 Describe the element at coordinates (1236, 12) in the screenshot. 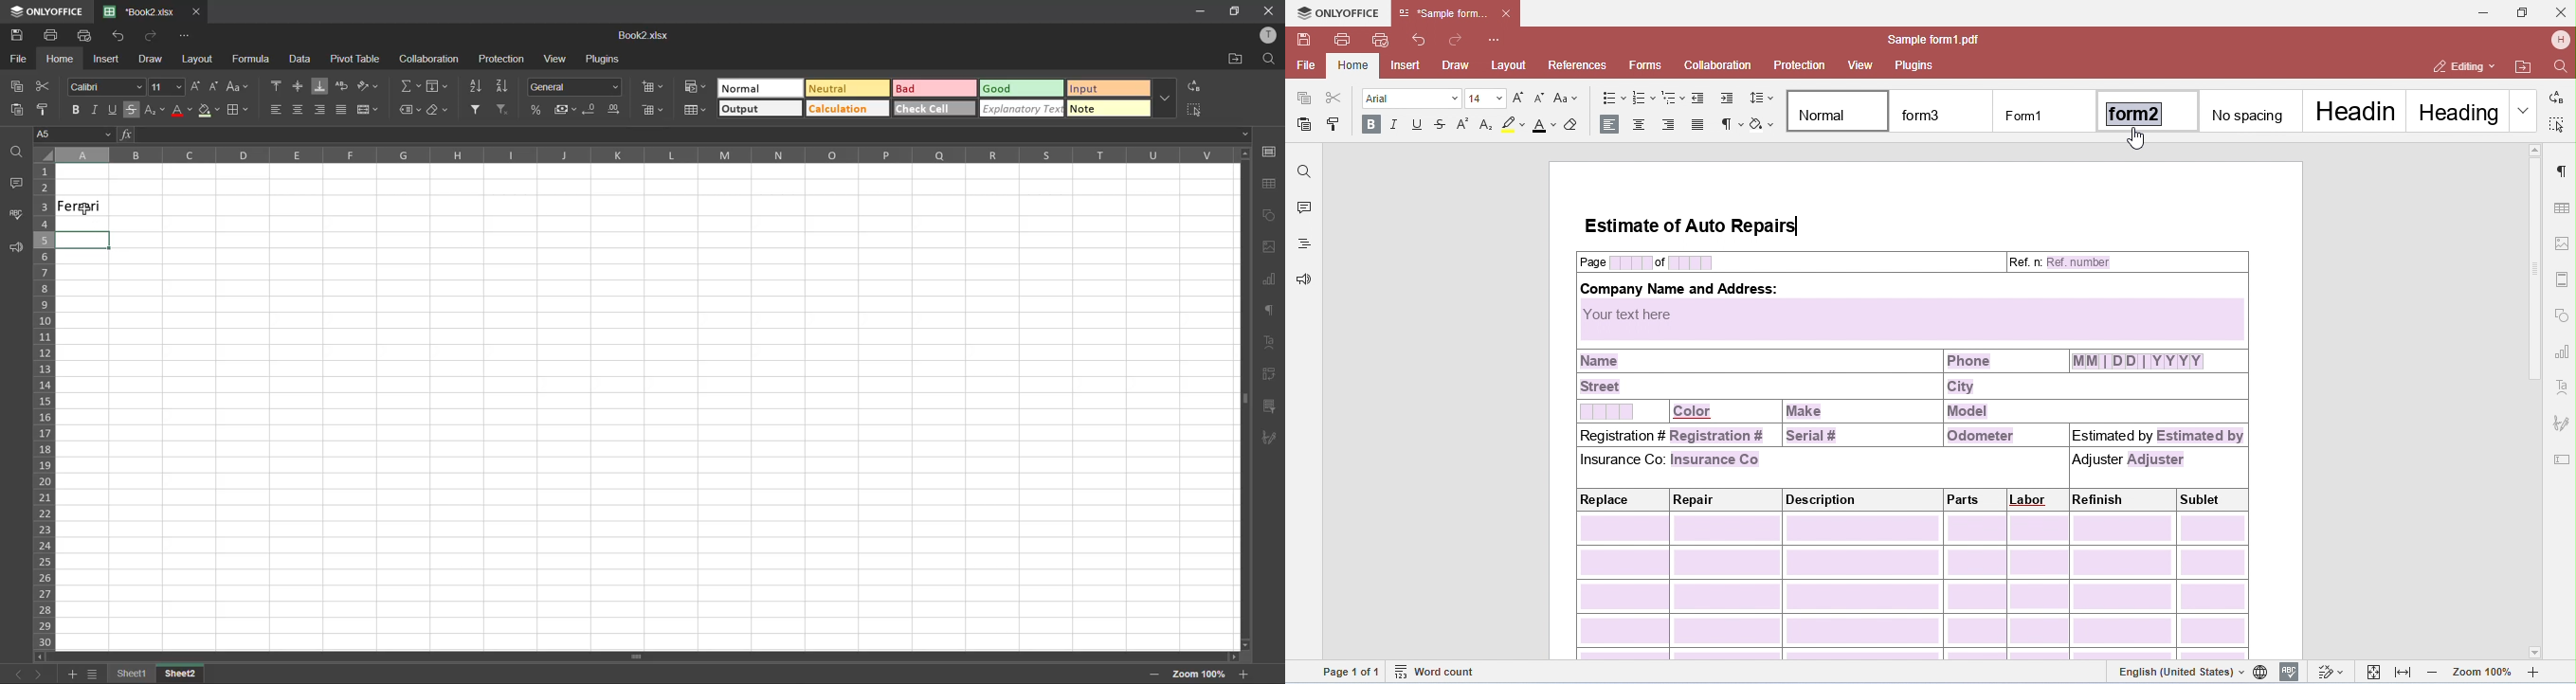

I see `Full Screen` at that location.